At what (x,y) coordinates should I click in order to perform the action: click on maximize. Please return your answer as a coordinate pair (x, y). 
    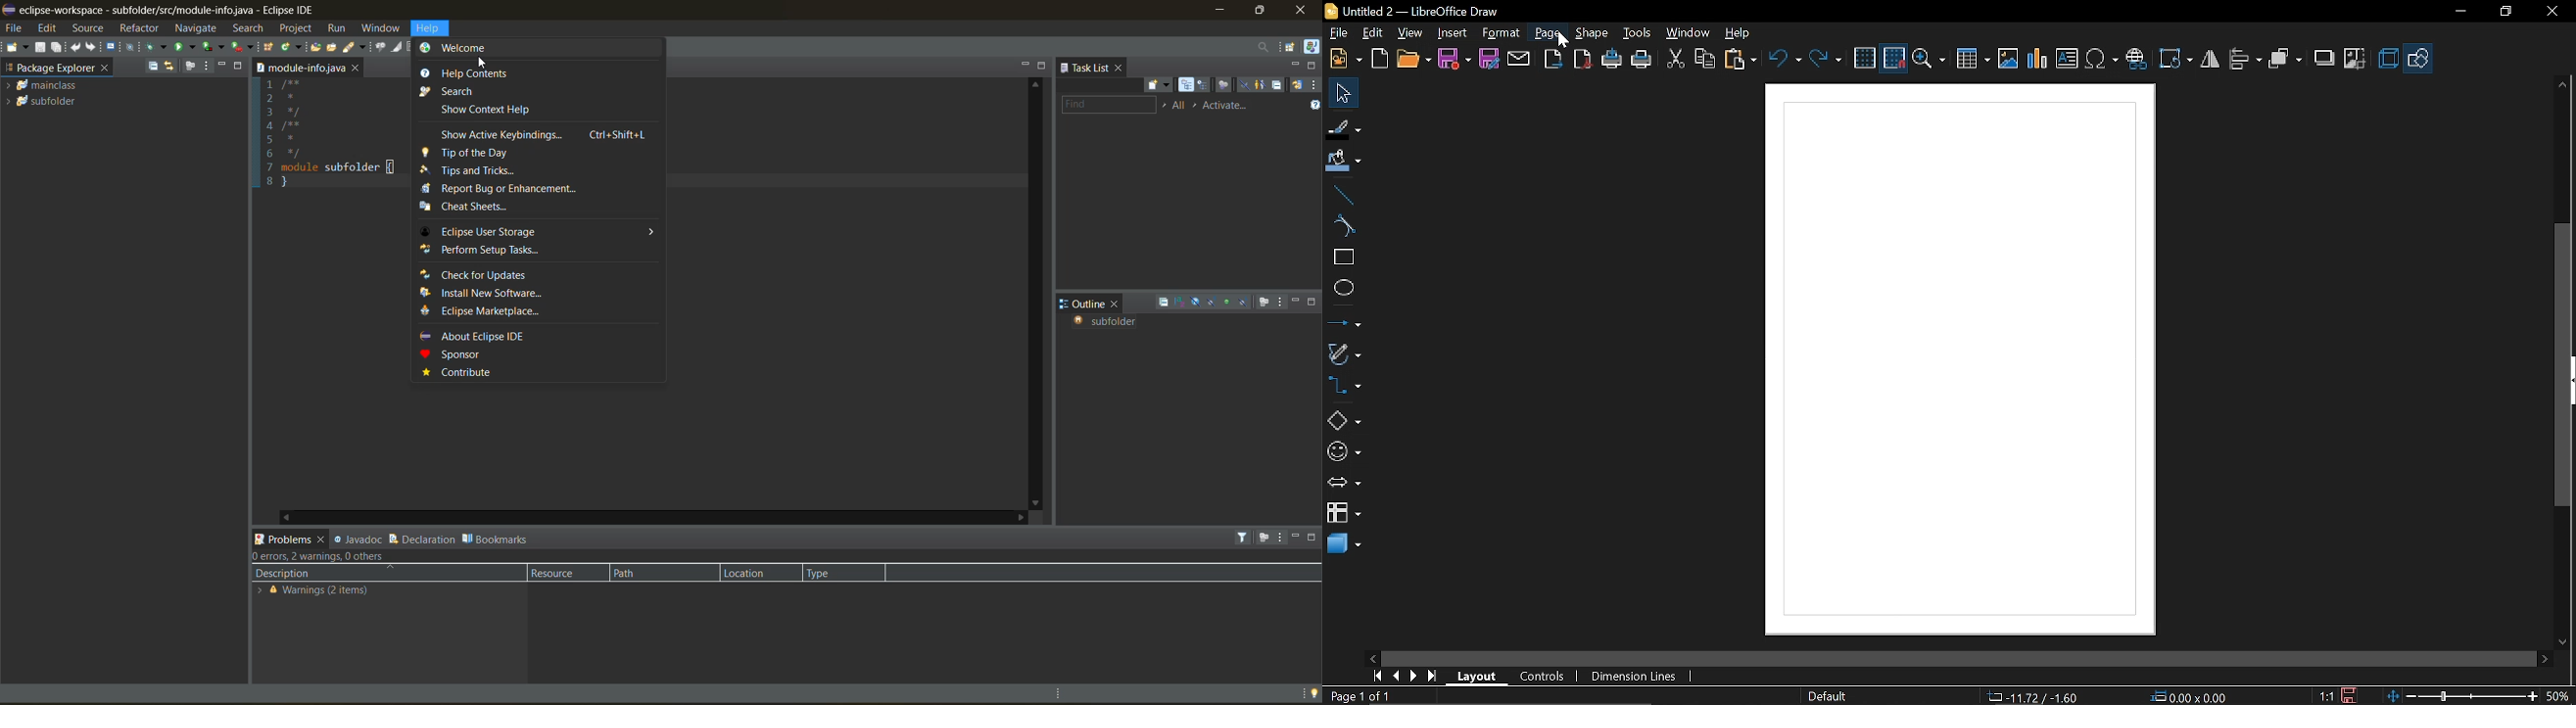
    Looking at the image, I should click on (240, 67).